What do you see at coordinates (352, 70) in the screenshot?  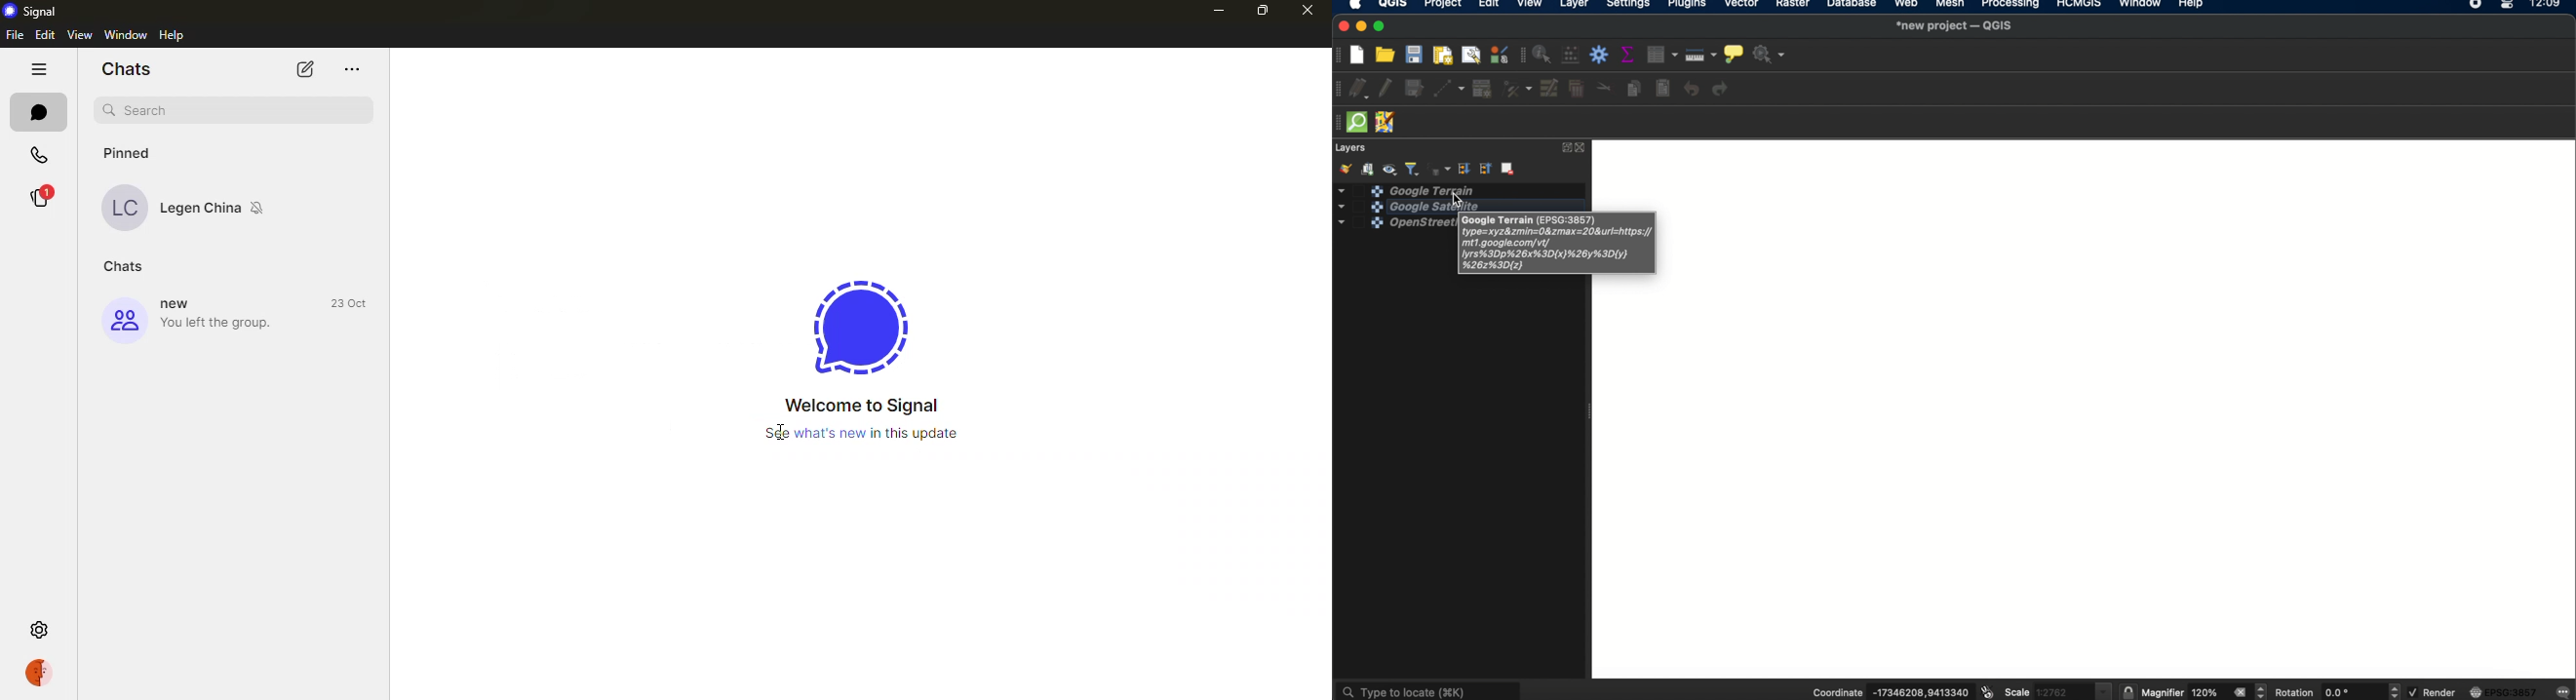 I see `more` at bounding box center [352, 70].